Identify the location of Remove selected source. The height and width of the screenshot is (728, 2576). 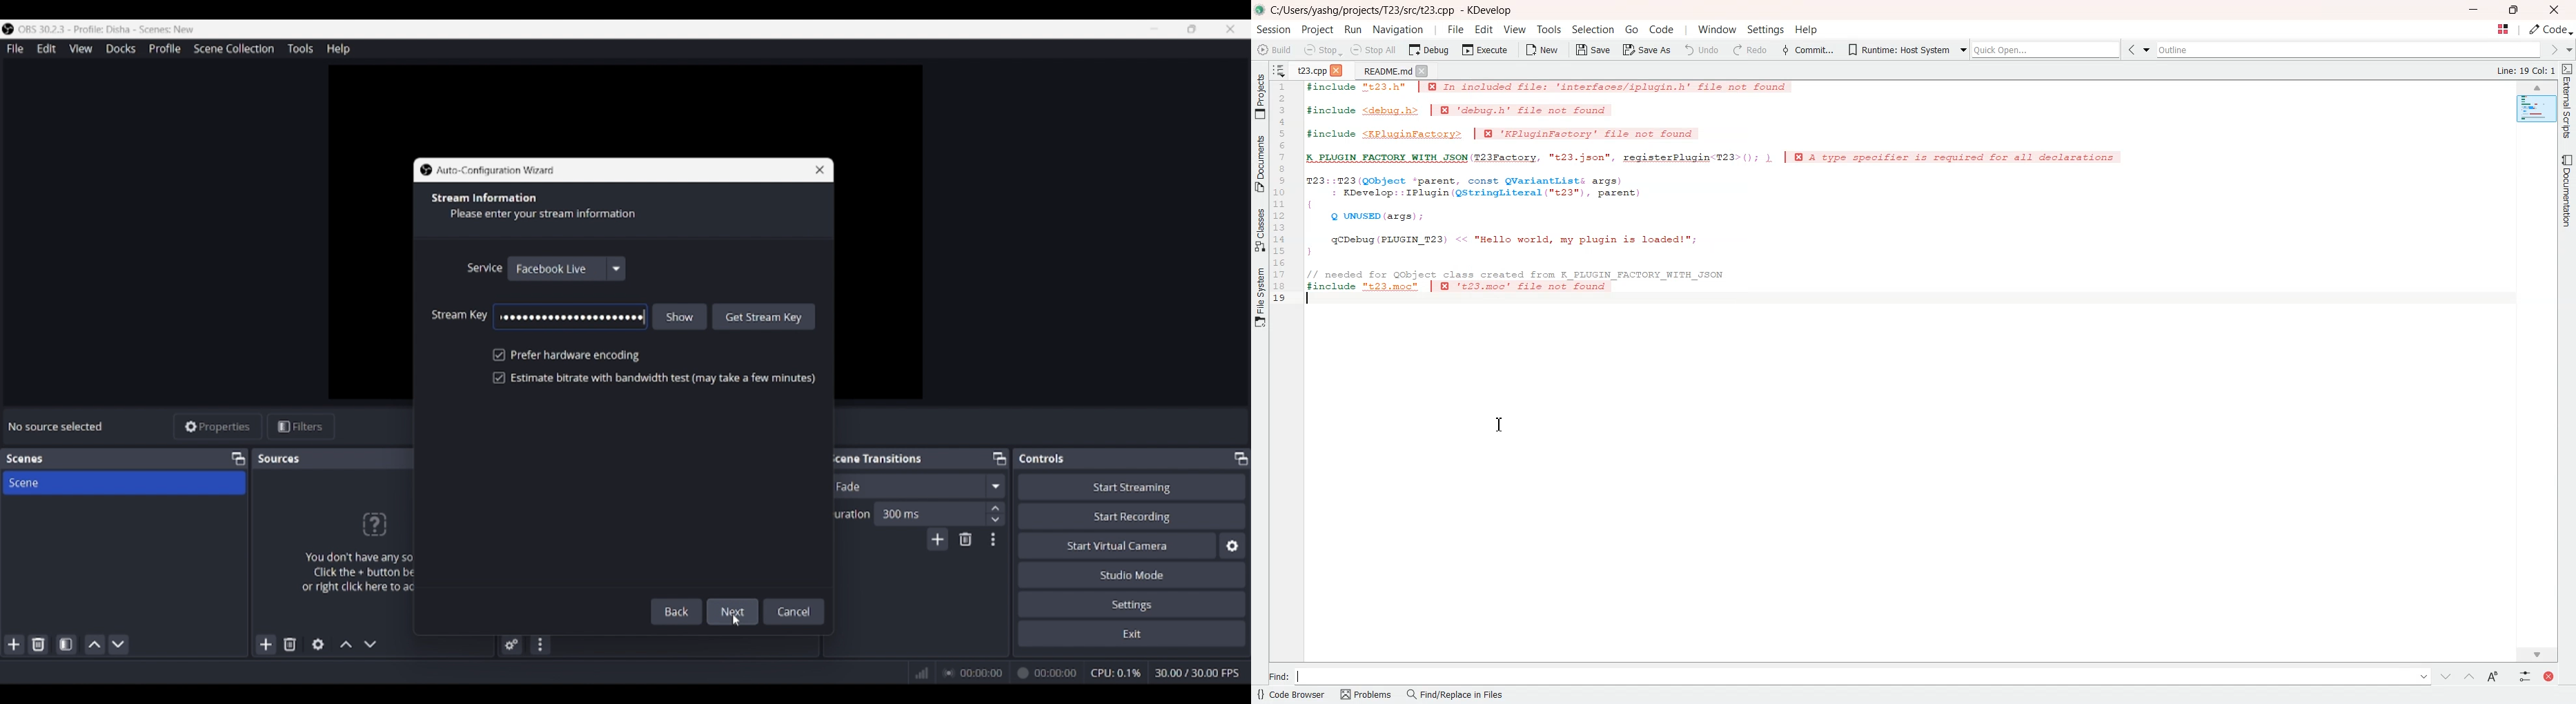
(290, 644).